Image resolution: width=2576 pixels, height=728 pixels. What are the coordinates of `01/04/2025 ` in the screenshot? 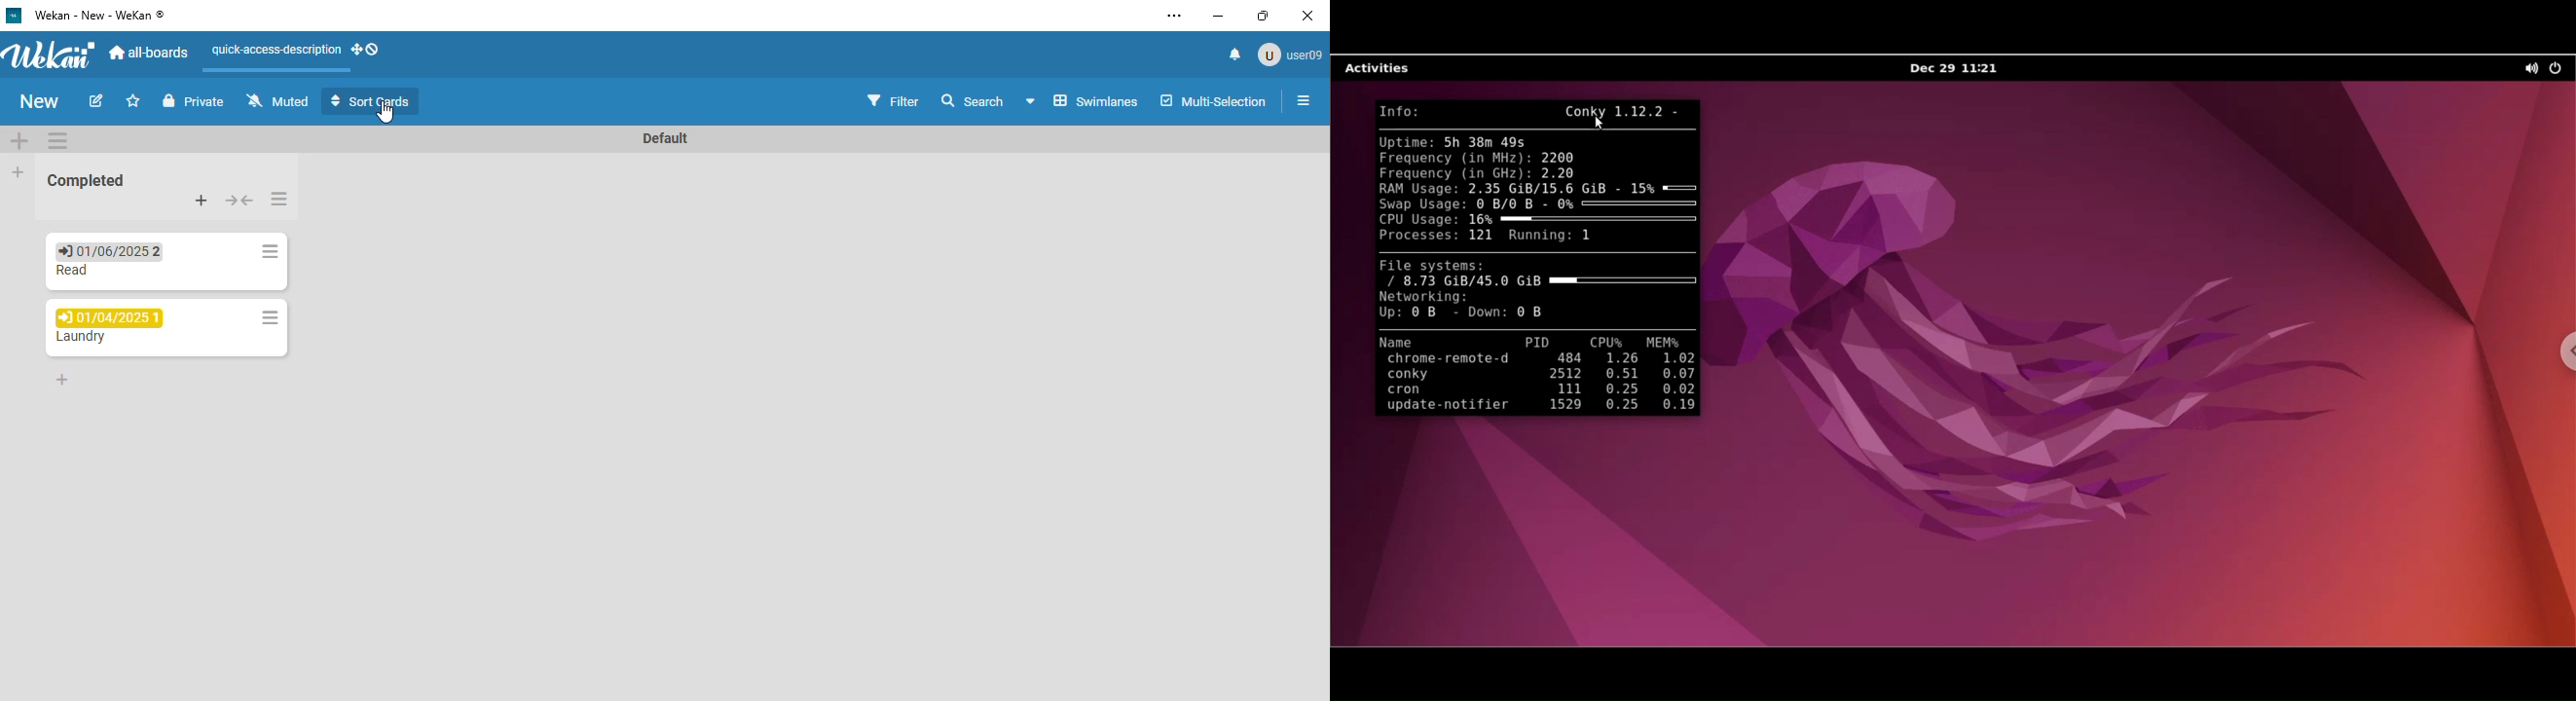 It's located at (110, 317).